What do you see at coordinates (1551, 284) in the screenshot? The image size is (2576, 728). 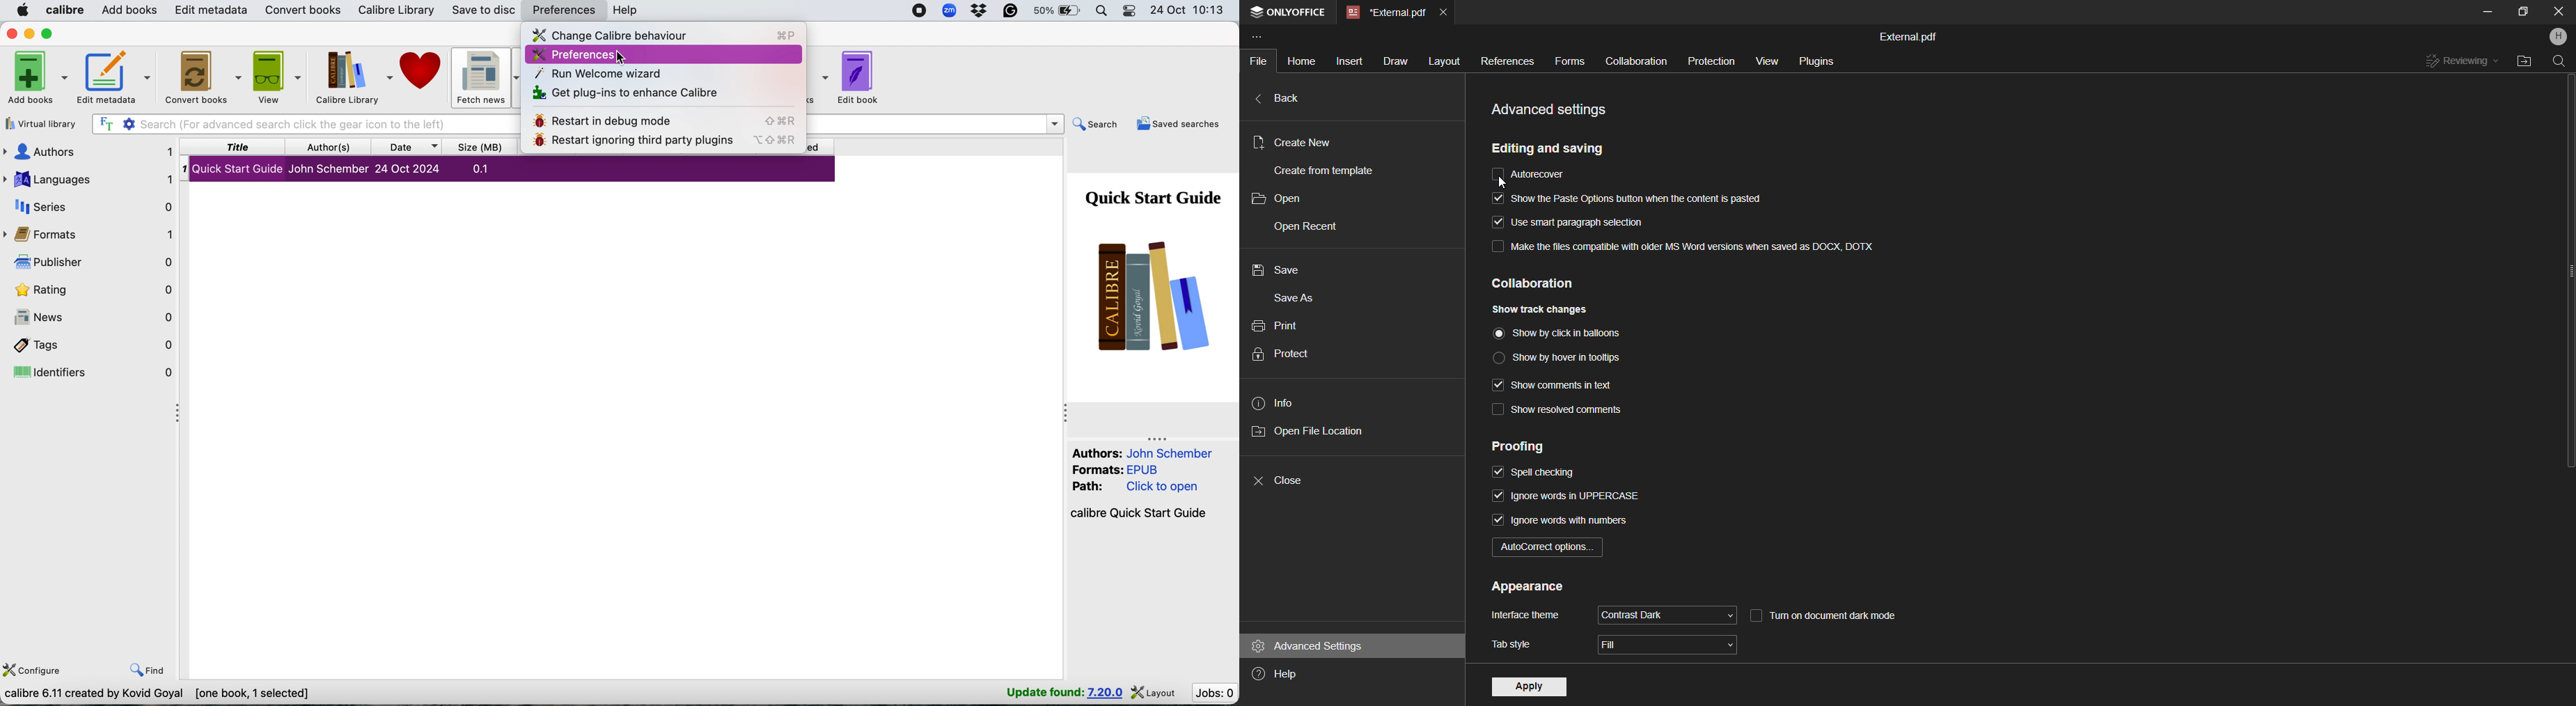 I see `collaboration` at bounding box center [1551, 284].